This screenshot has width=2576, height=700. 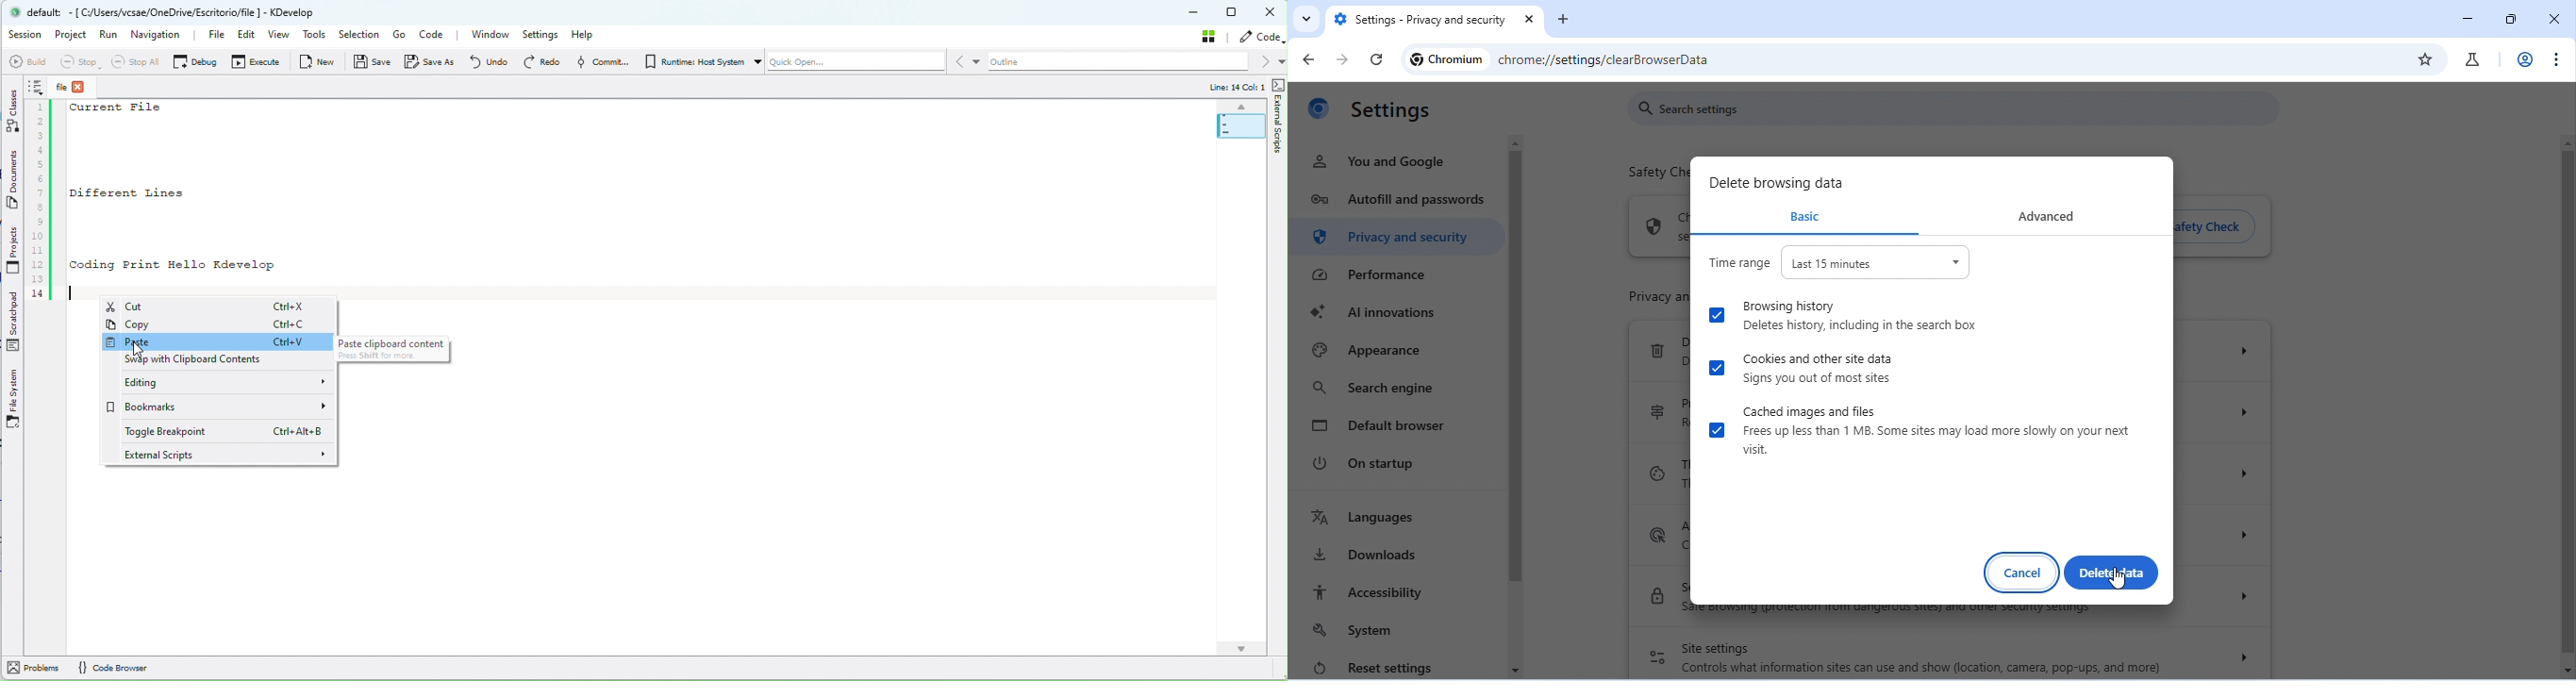 What do you see at coordinates (2237, 594) in the screenshot?
I see `drop down` at bounding box center [2237, 594].